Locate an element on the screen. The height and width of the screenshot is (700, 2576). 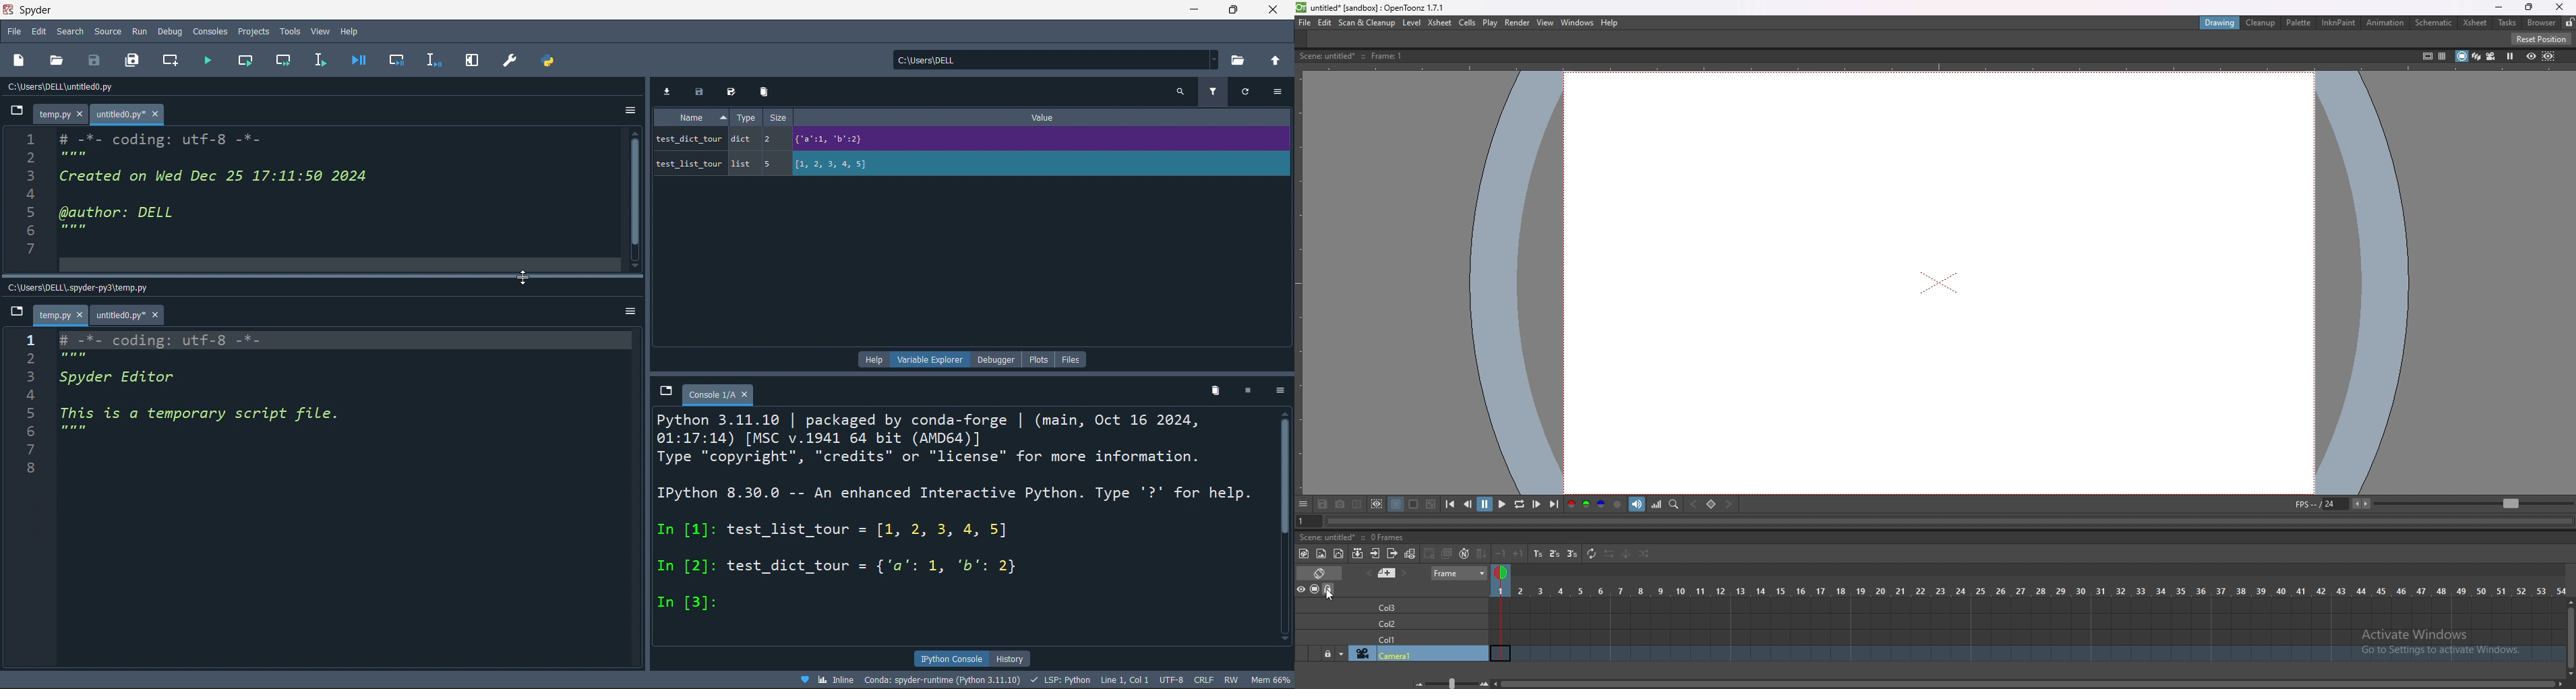
column 1 is located at coordinates (1417, 638).